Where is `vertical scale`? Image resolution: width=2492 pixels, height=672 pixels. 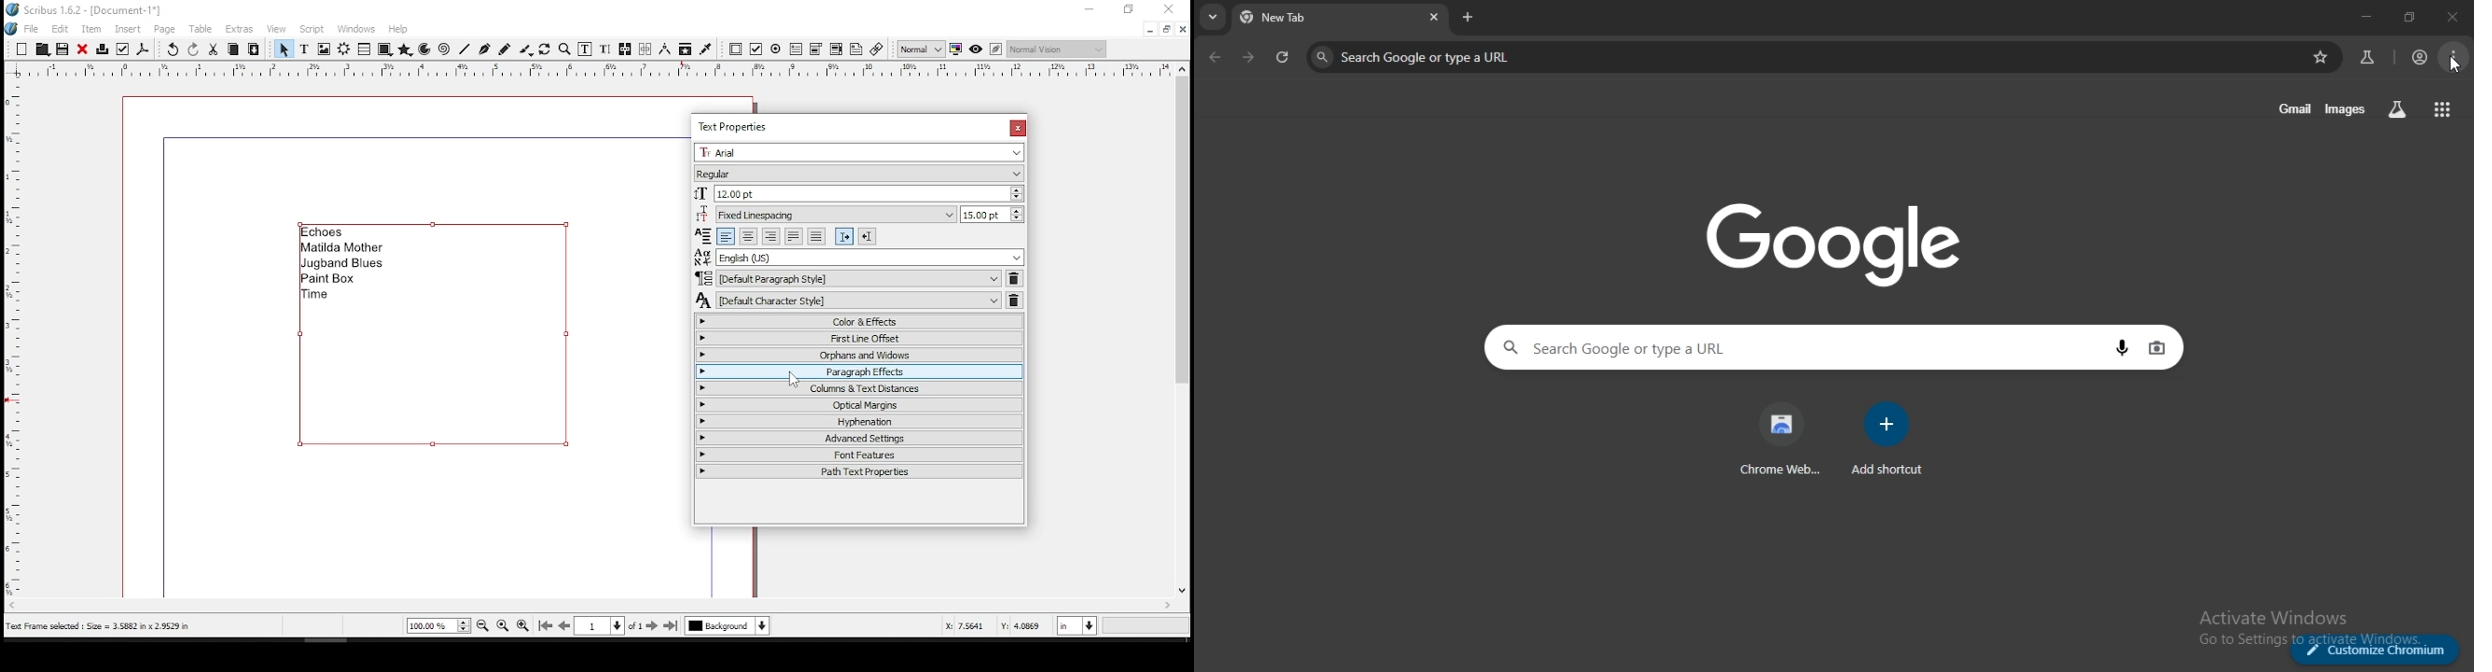 vertical scale is located at coordinates (10, 339).